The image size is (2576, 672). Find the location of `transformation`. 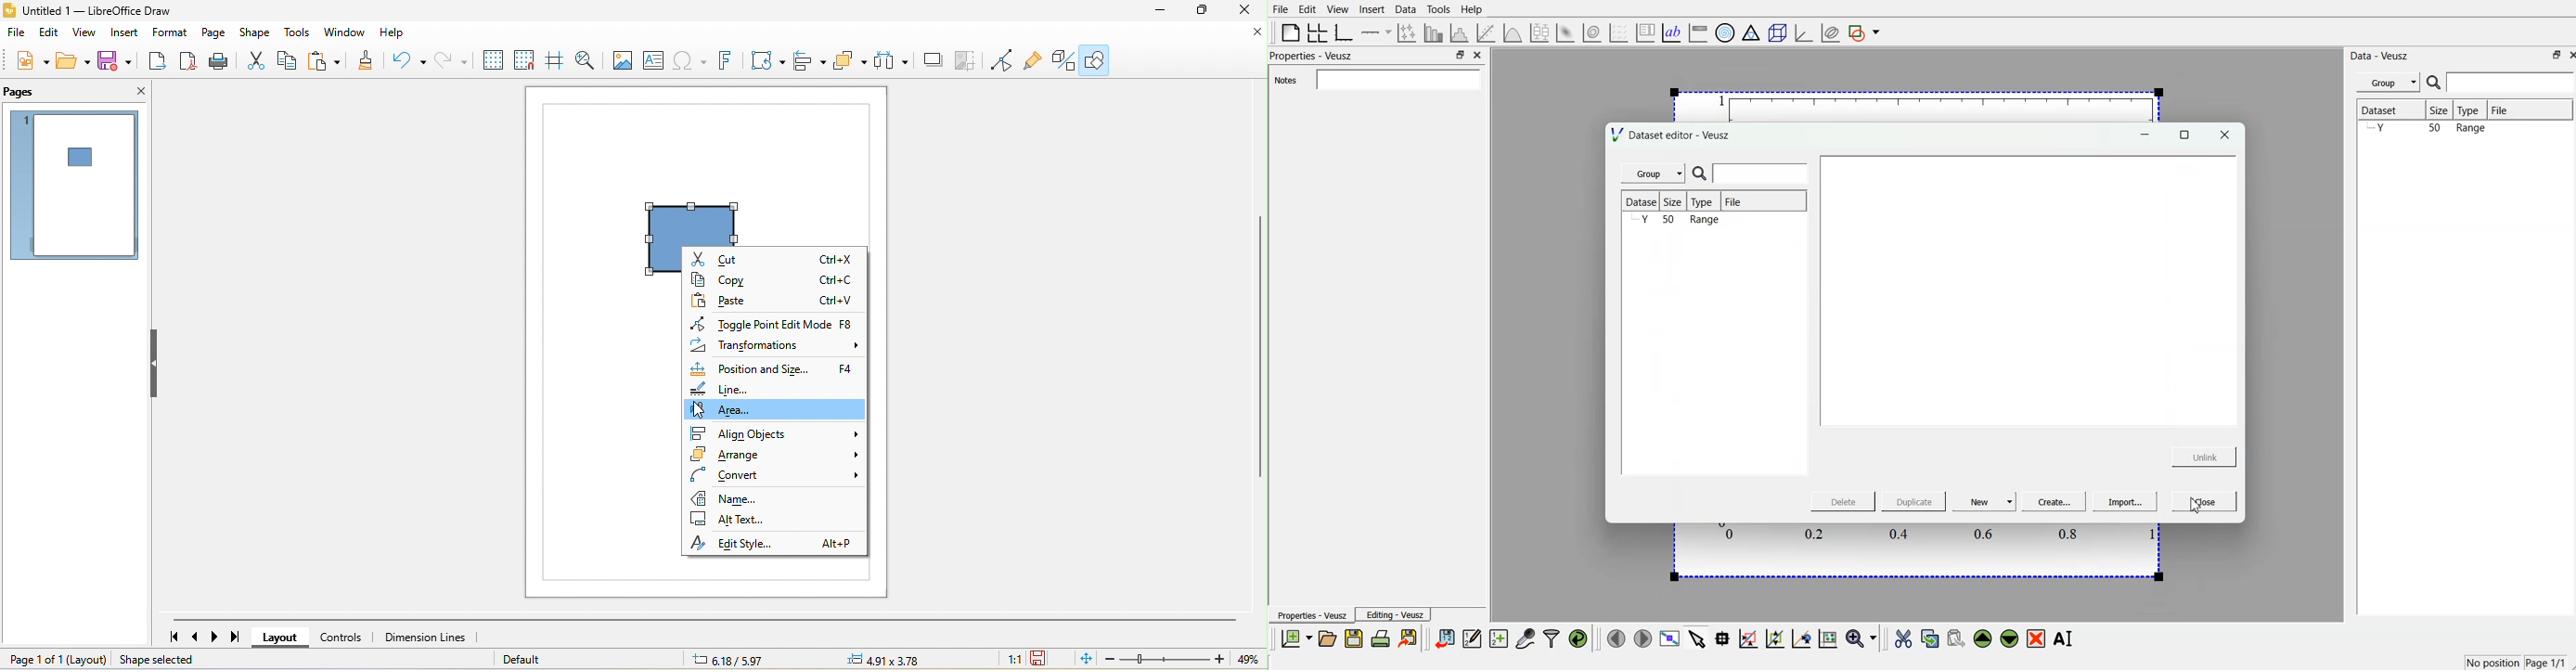

transformation is located at coordinates (765, 60).